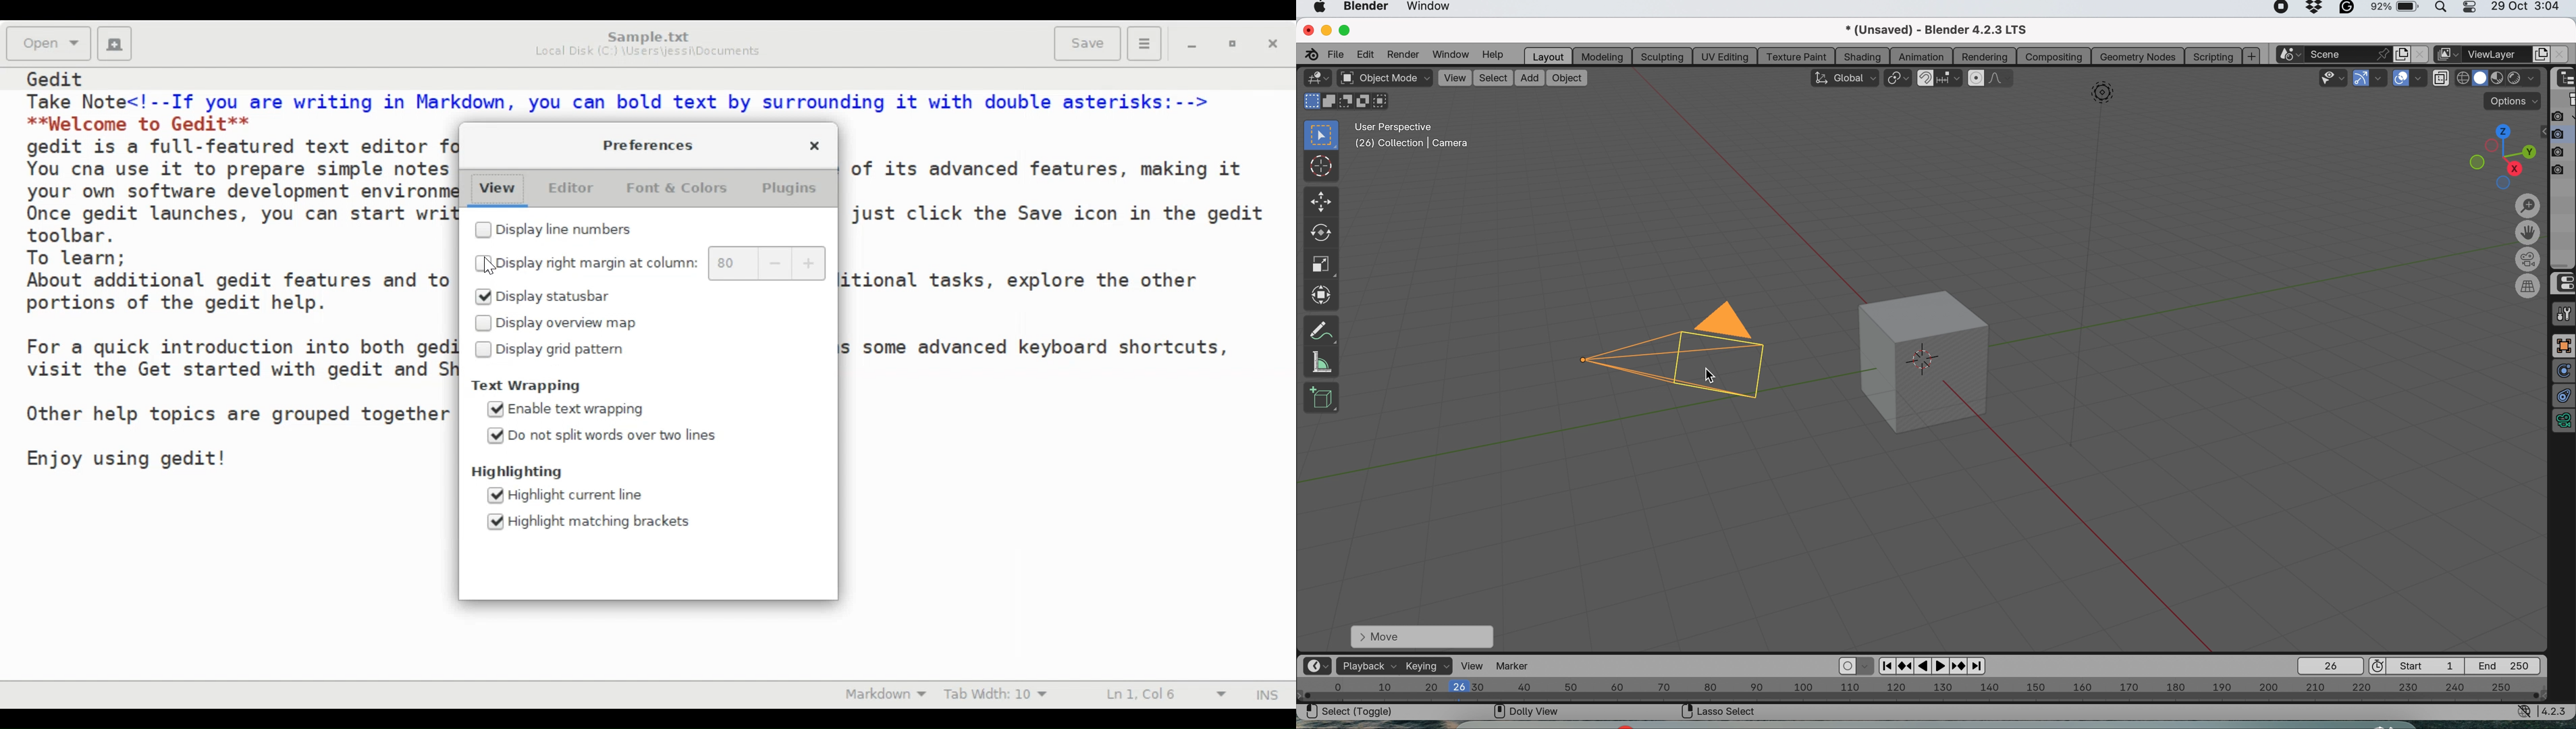 The image size is (2576, 756). Describe the element at coordinates (2530, 260) in the screenshot. I see `toggle the camera view` at that location.